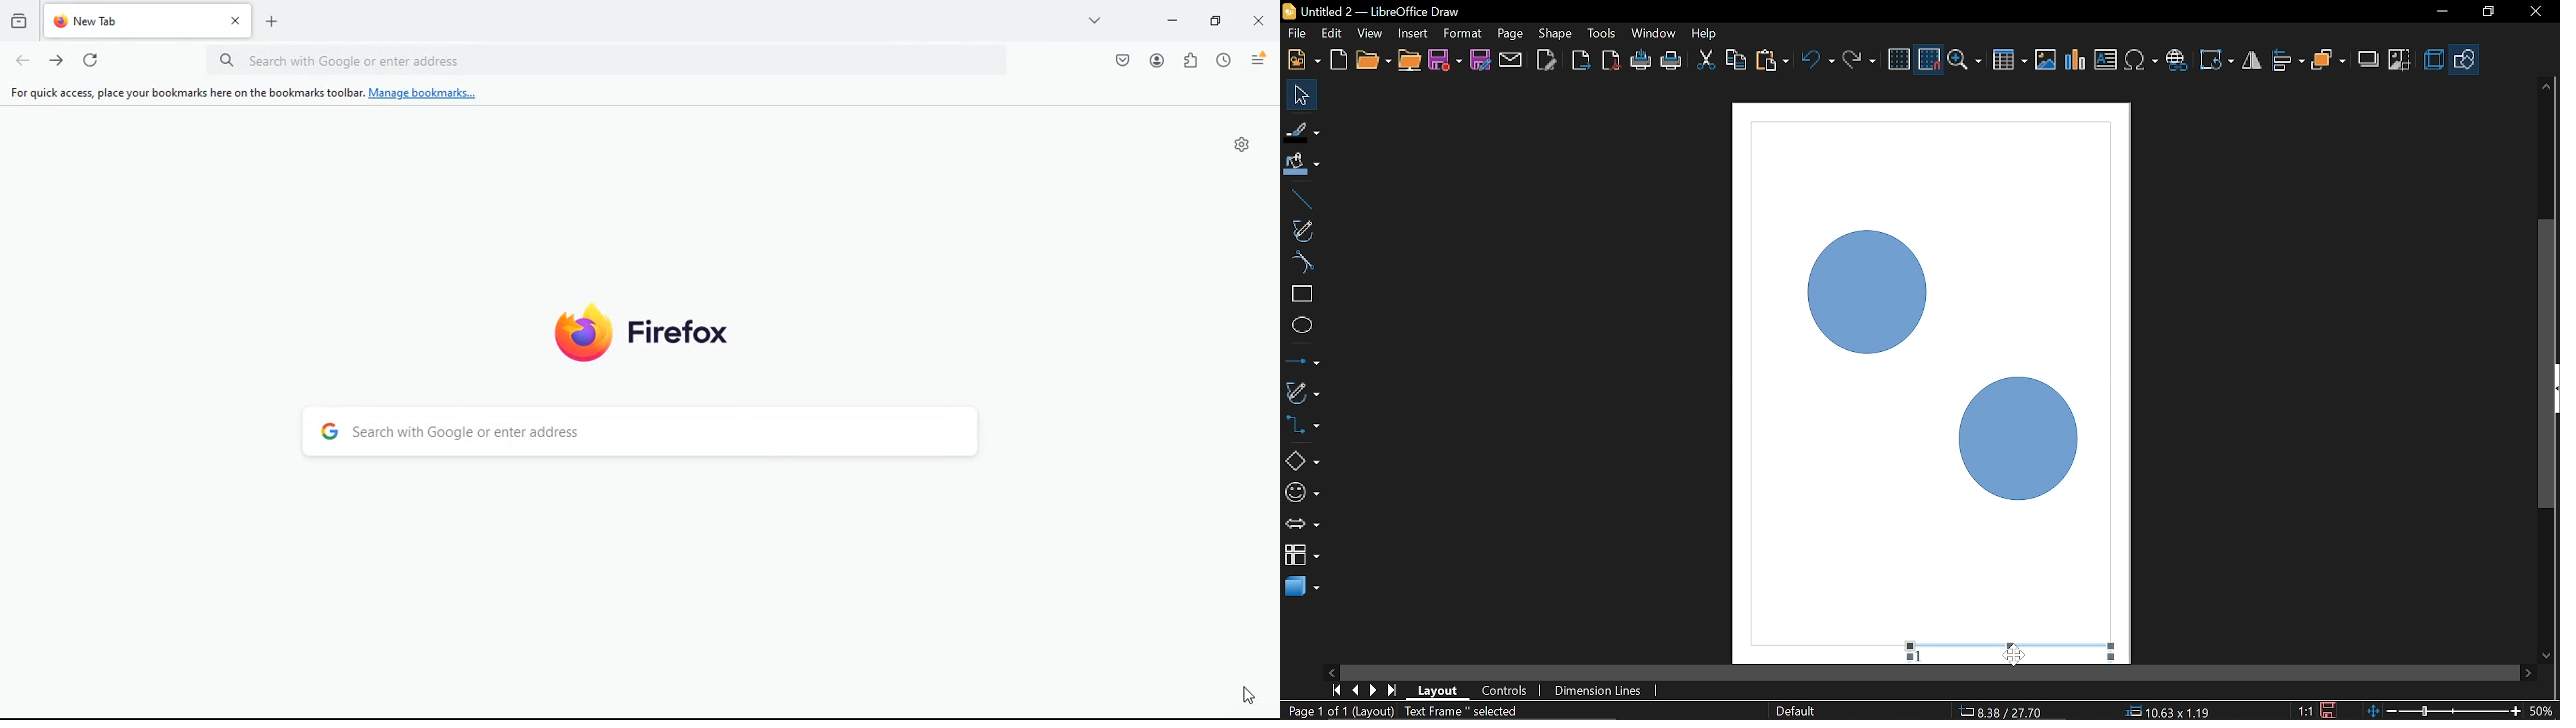 Image resolution: width=2576 pixels, height=728 pixels. What do you see at coordinates (1243, 144) in the screenshot?
I see `settings` at bounding box center [1243, 144].